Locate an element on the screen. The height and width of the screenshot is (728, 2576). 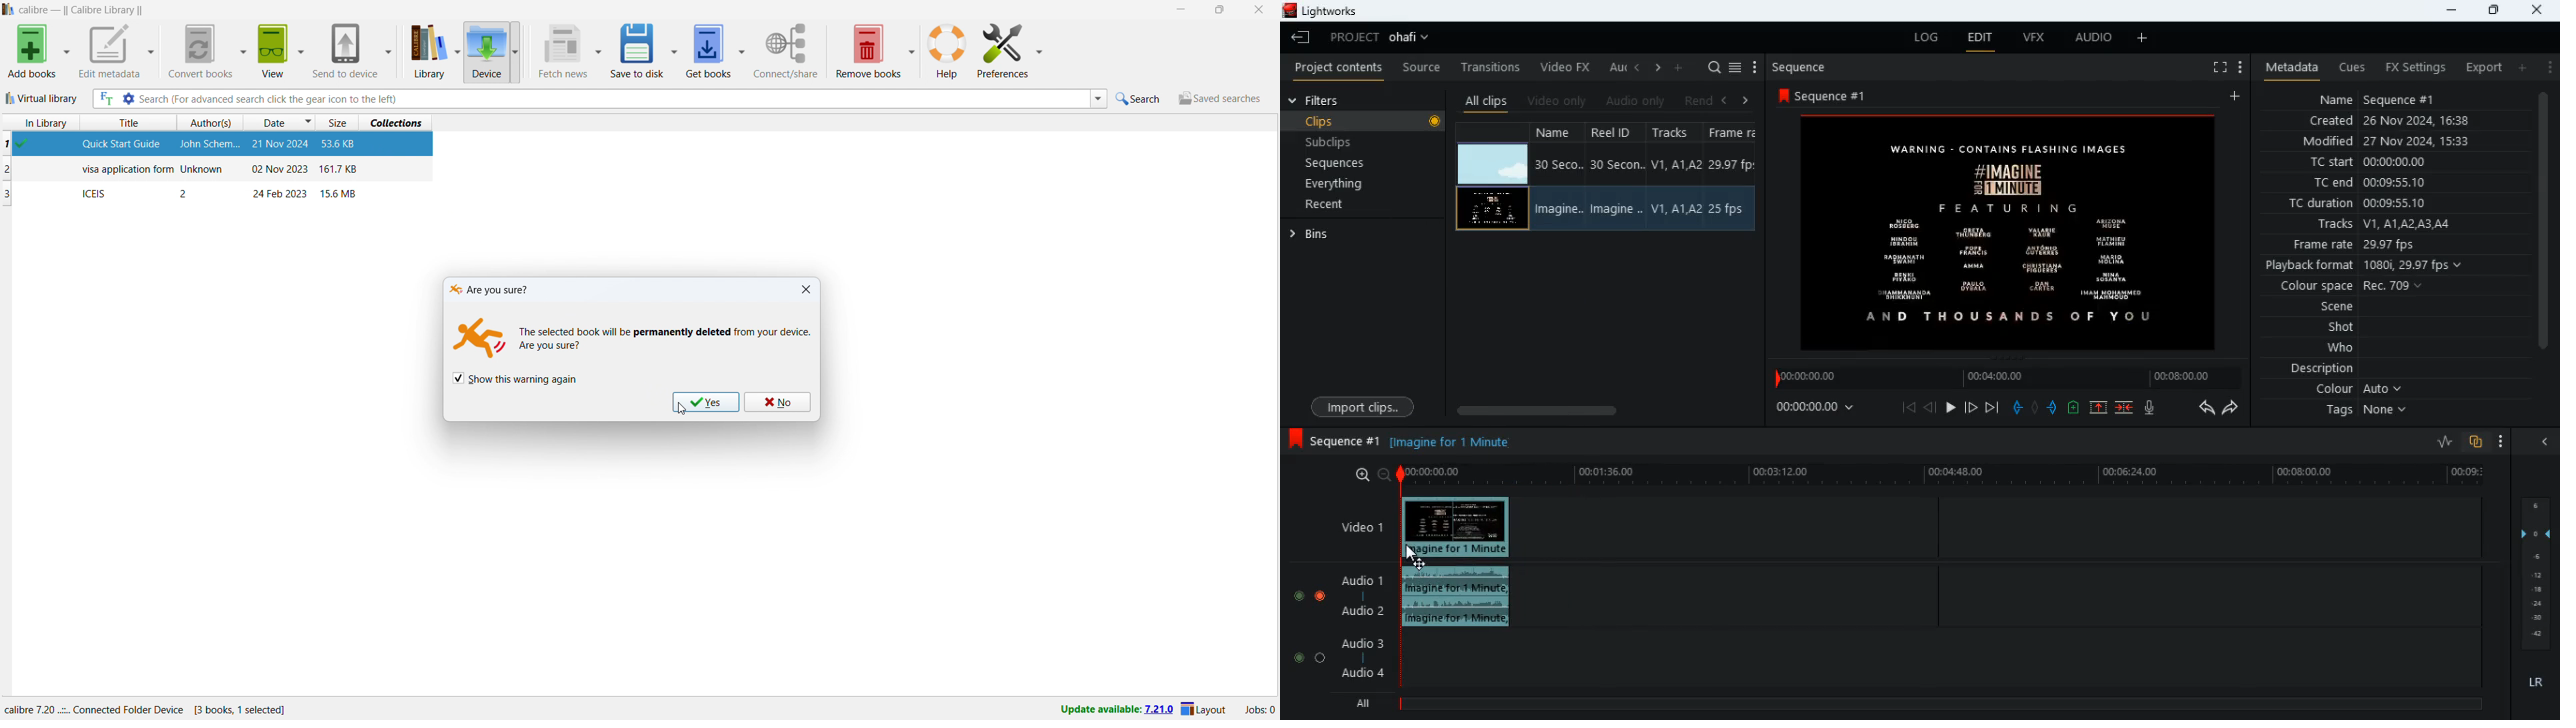
title is located at coordinates (82, 10).